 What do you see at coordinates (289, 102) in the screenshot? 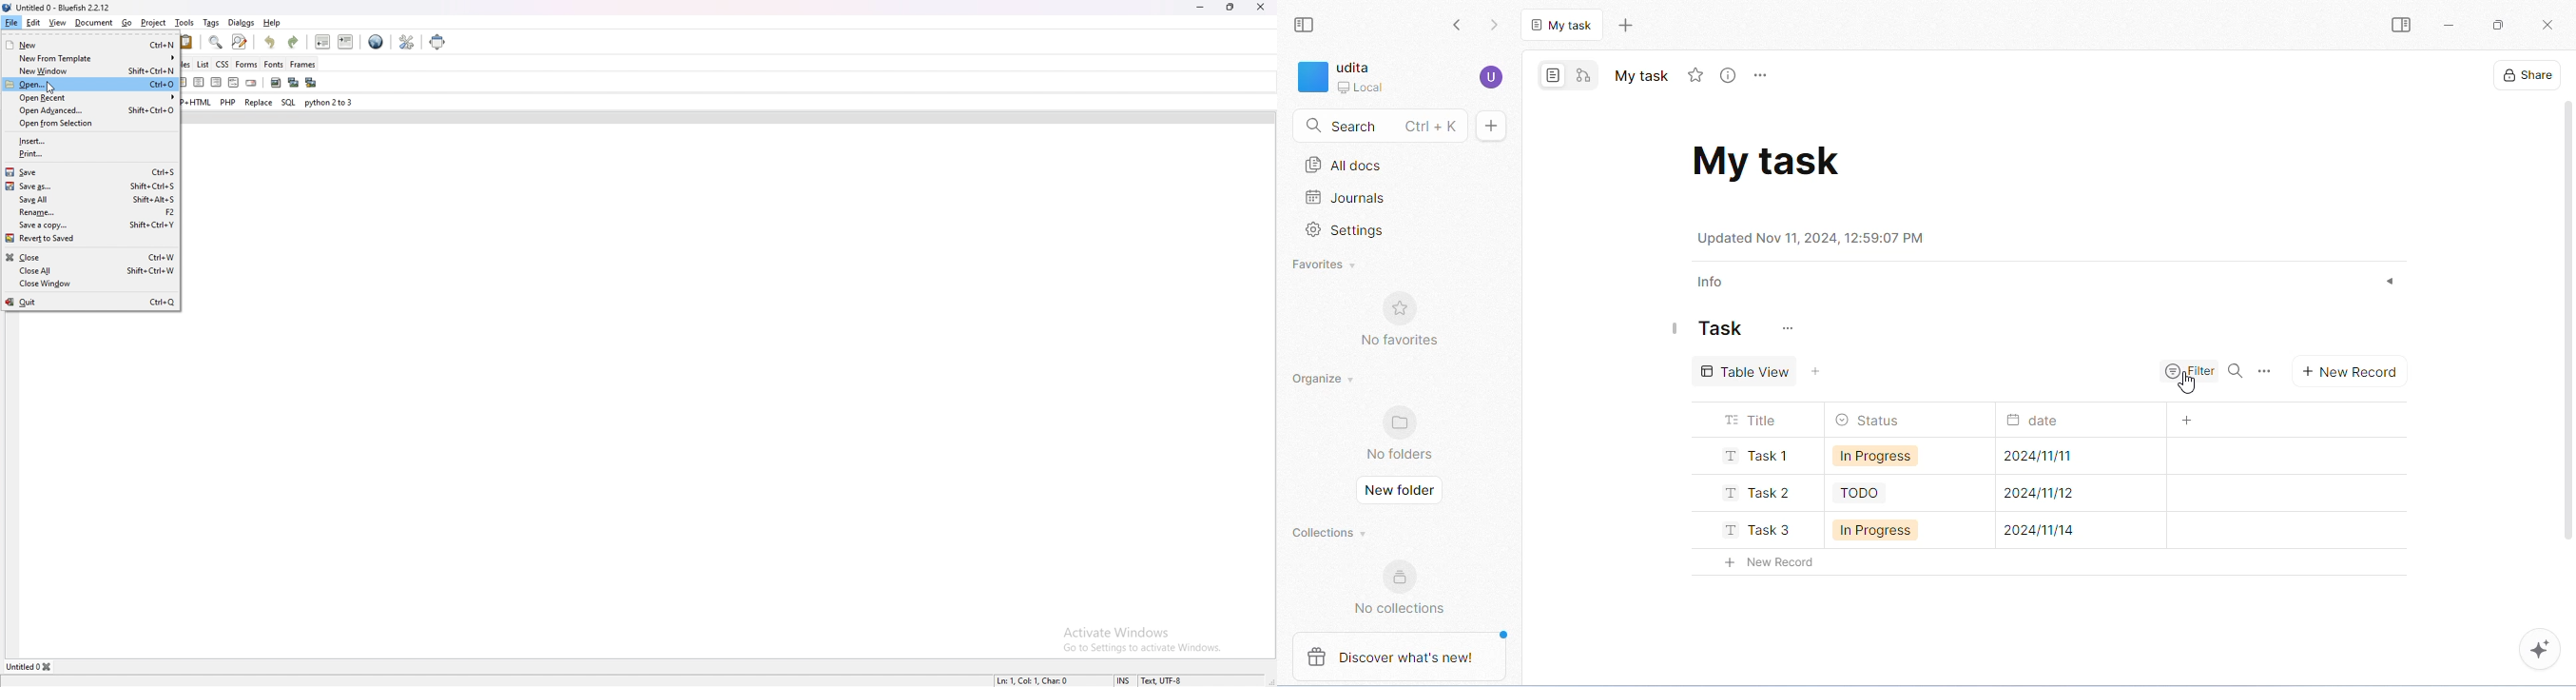
I see `sql` at bounding box center [289, 102].